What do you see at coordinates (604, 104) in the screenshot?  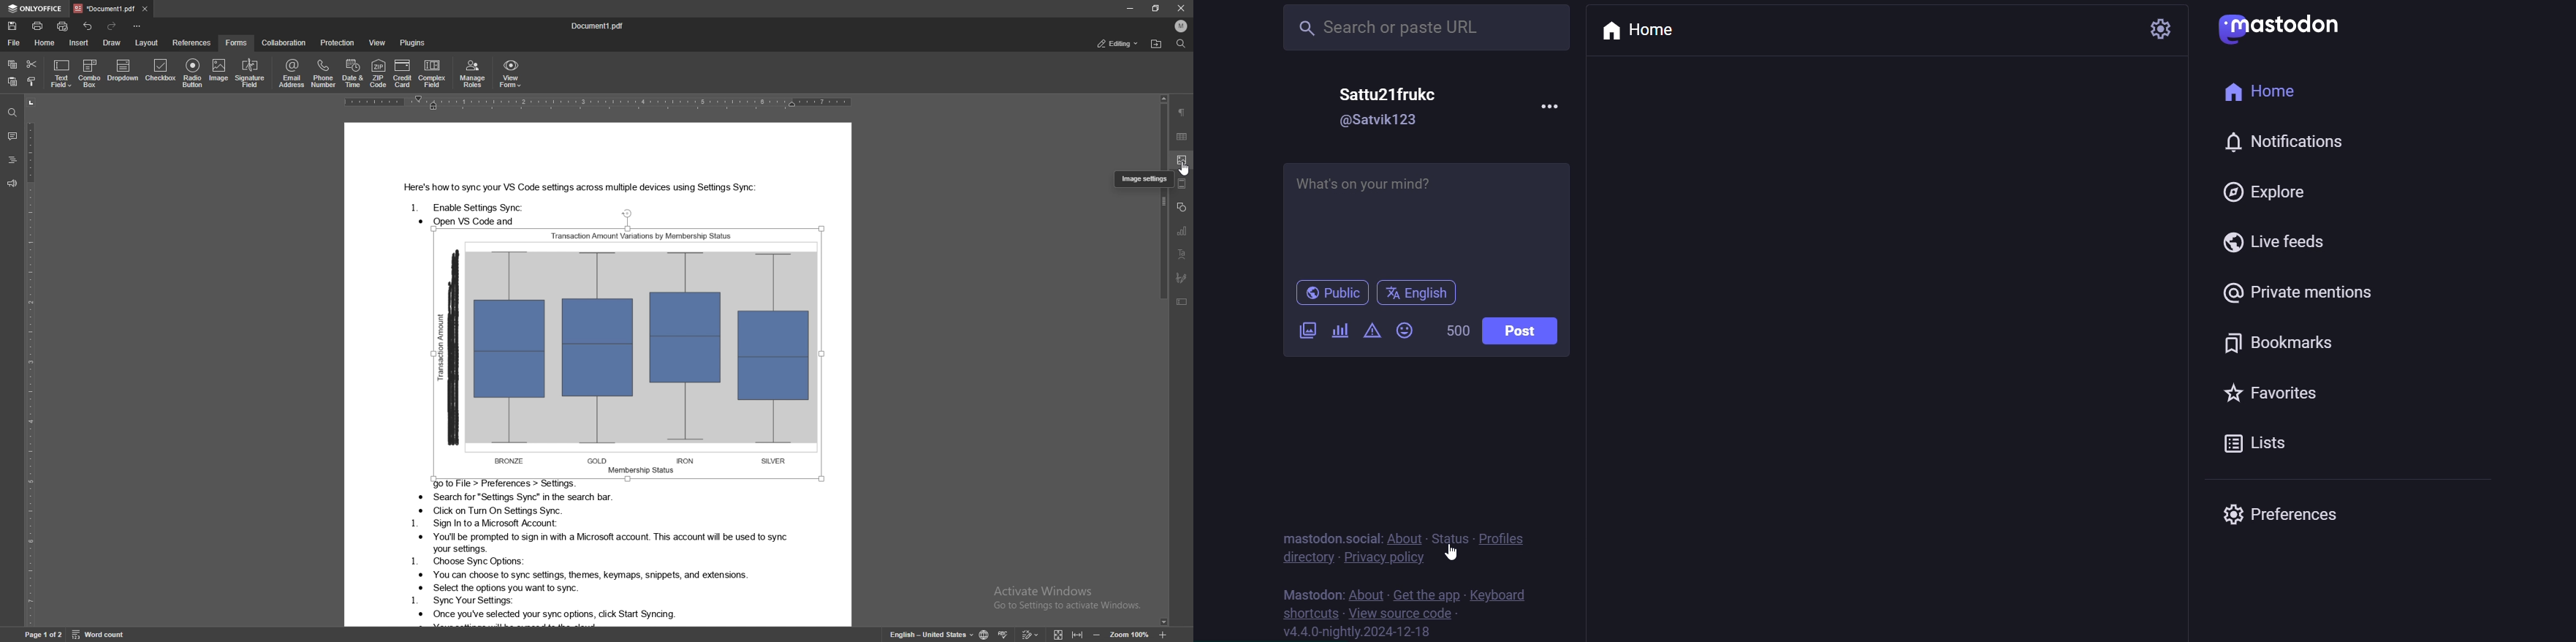 I see `horizontal scale` at bounding box center [604, 104].